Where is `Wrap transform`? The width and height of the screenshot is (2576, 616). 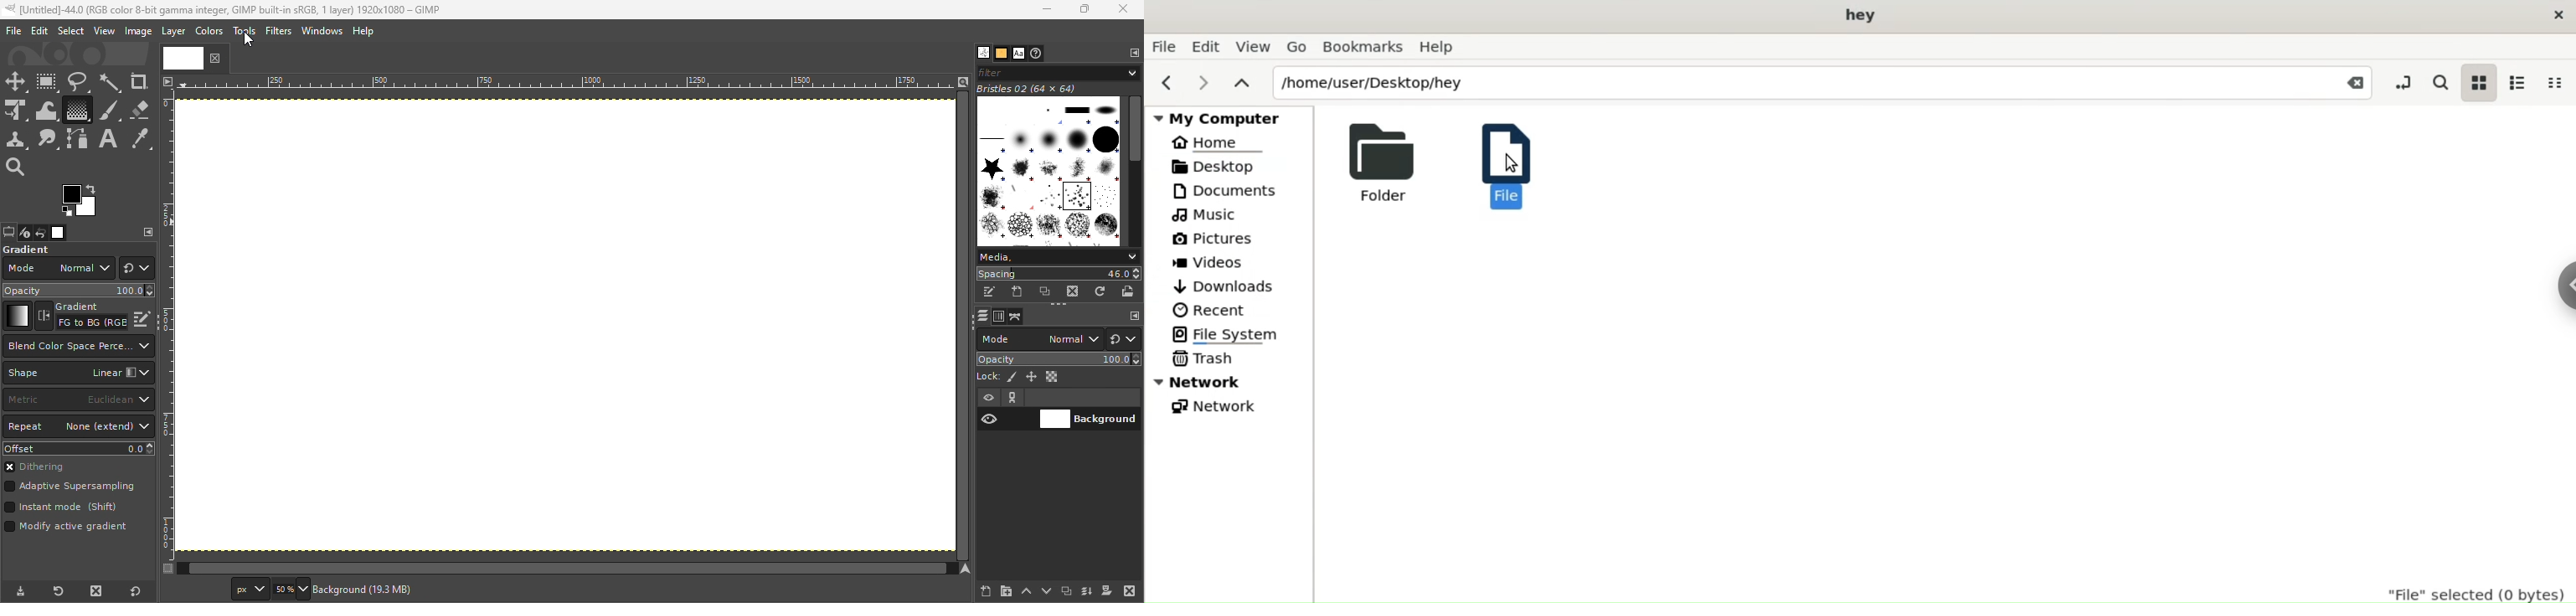
Wrap transform is located at coordinates (44, 110).